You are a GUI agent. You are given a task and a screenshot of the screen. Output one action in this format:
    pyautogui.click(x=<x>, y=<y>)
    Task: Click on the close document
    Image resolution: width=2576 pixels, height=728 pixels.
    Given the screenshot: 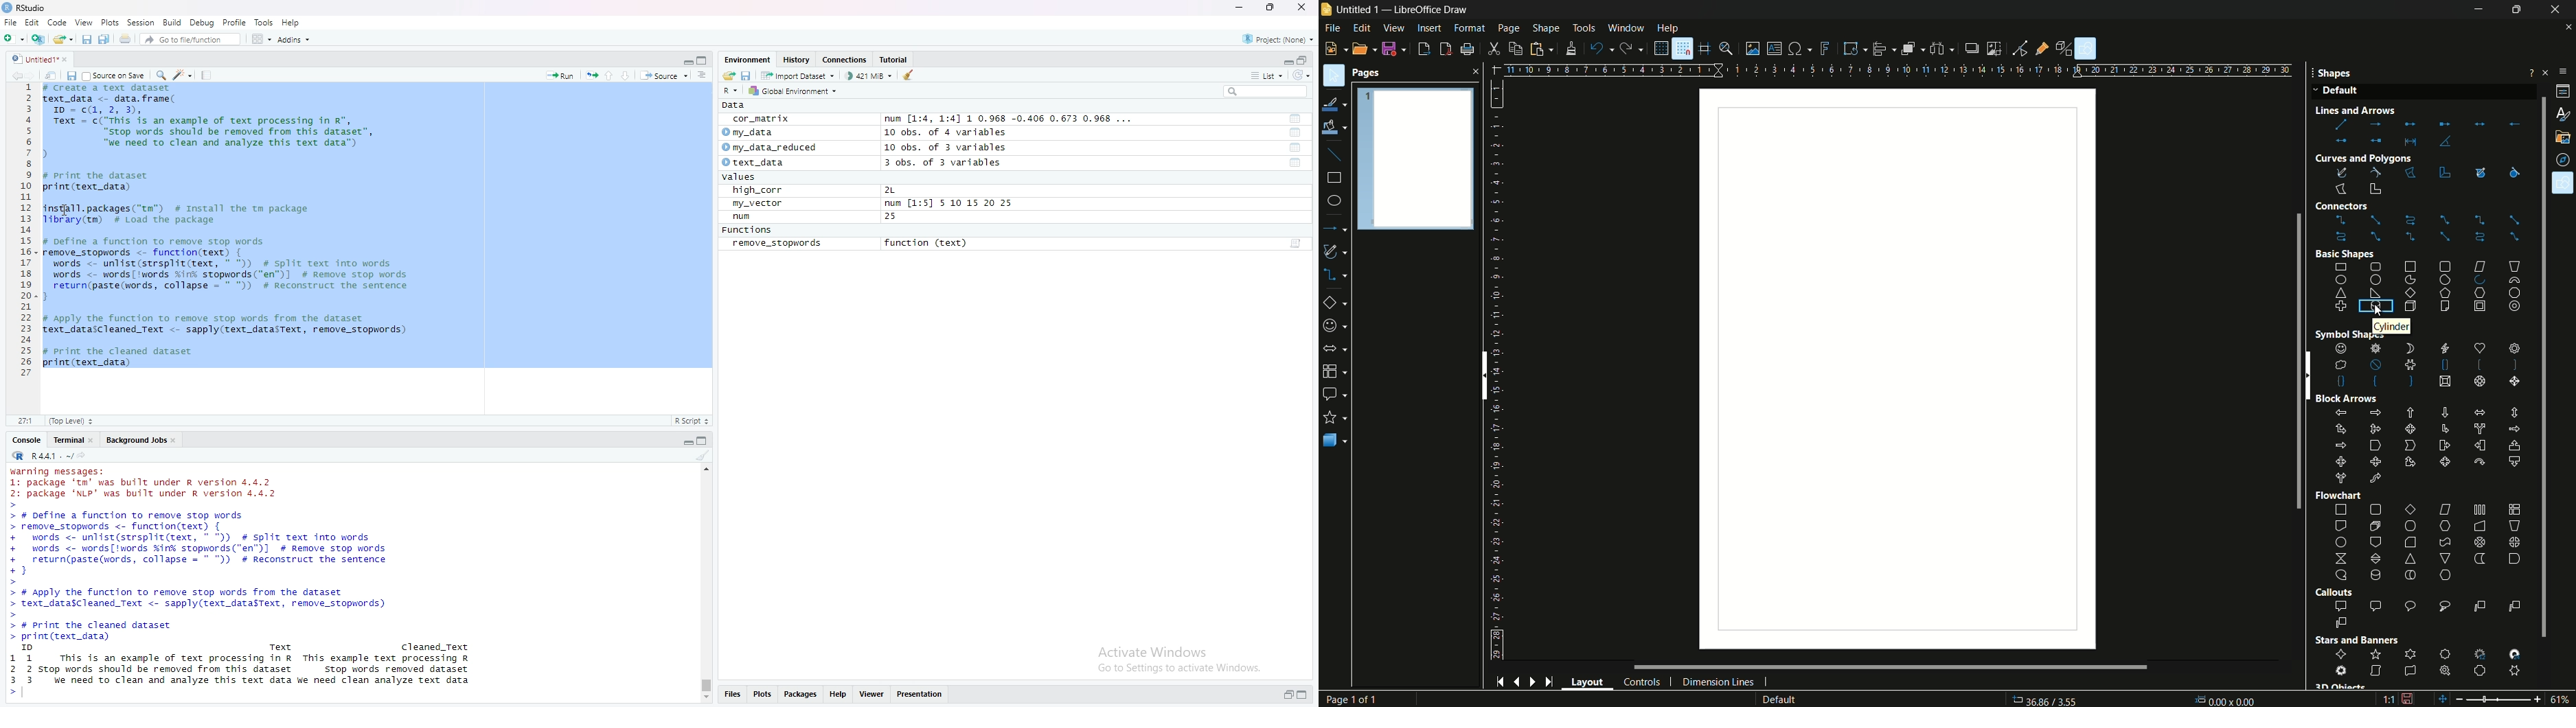 What is the action you would take?
    pyautogui.click(x=2568, y=28)
    